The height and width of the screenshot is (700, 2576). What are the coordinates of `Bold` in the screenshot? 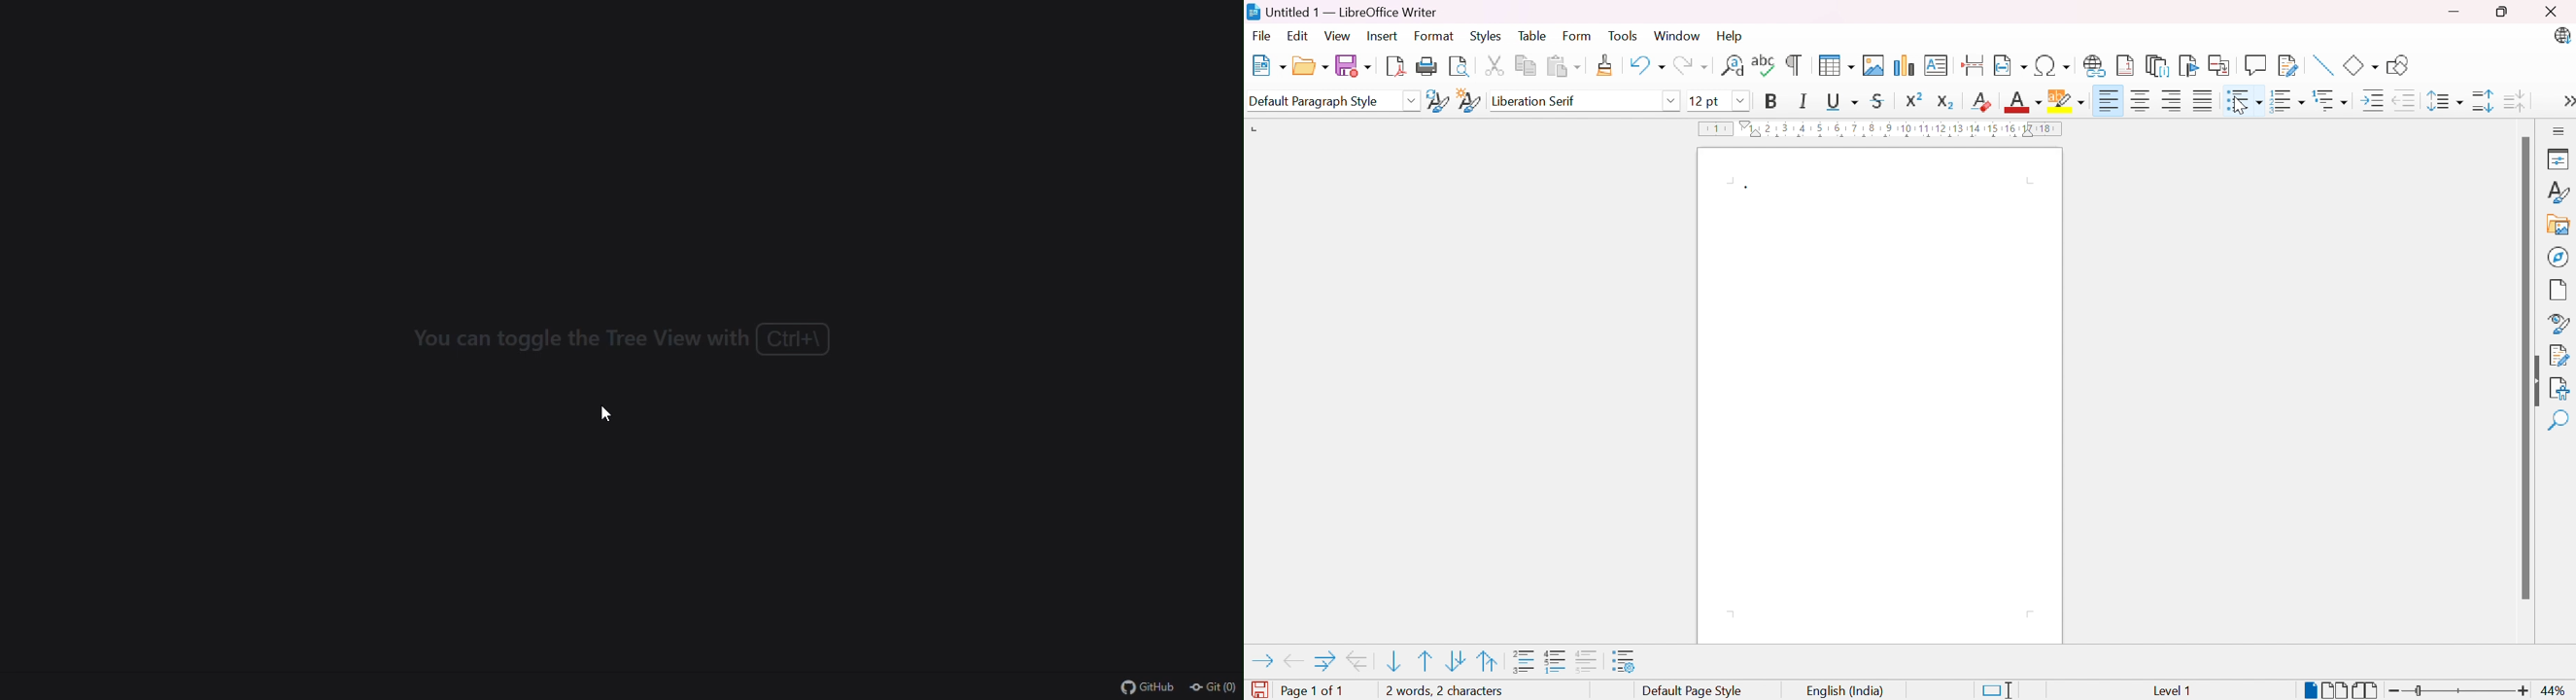 It's located at (1775, 103).